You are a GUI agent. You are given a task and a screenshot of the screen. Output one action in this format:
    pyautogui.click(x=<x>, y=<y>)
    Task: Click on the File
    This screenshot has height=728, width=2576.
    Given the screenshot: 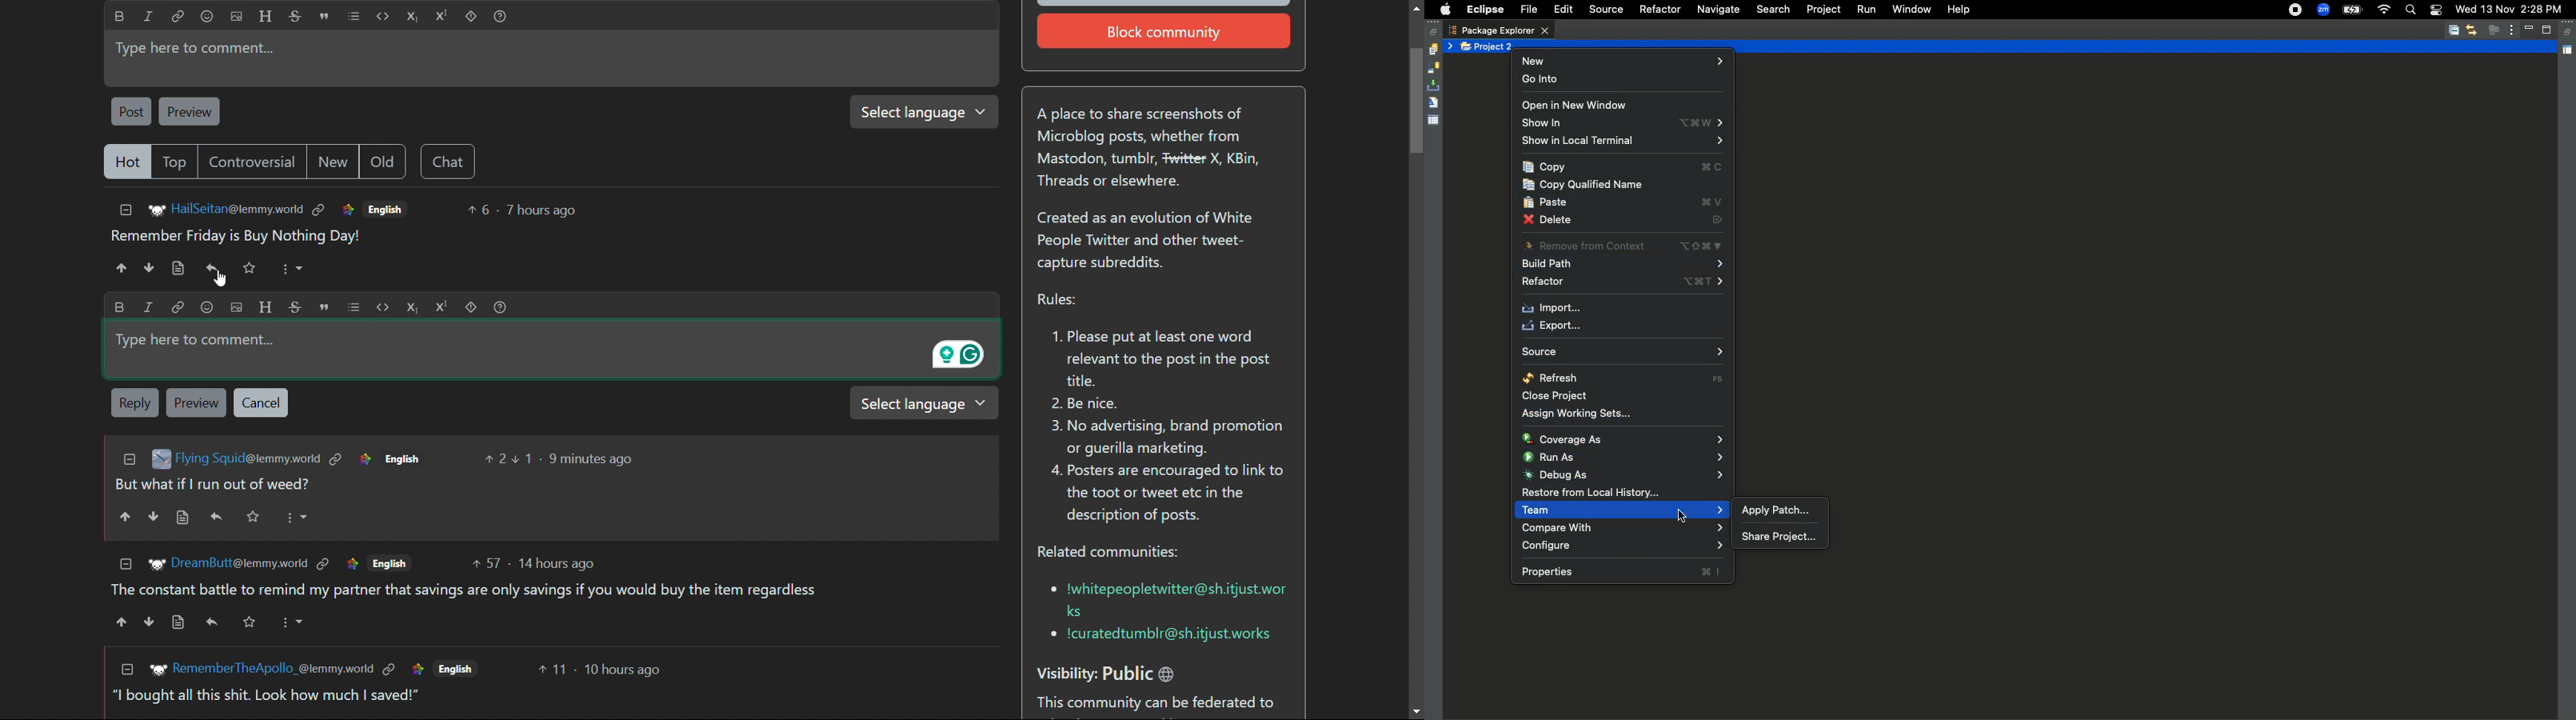 What is the action you would take?
    pyautogui.click(x=1528, y=10)
    